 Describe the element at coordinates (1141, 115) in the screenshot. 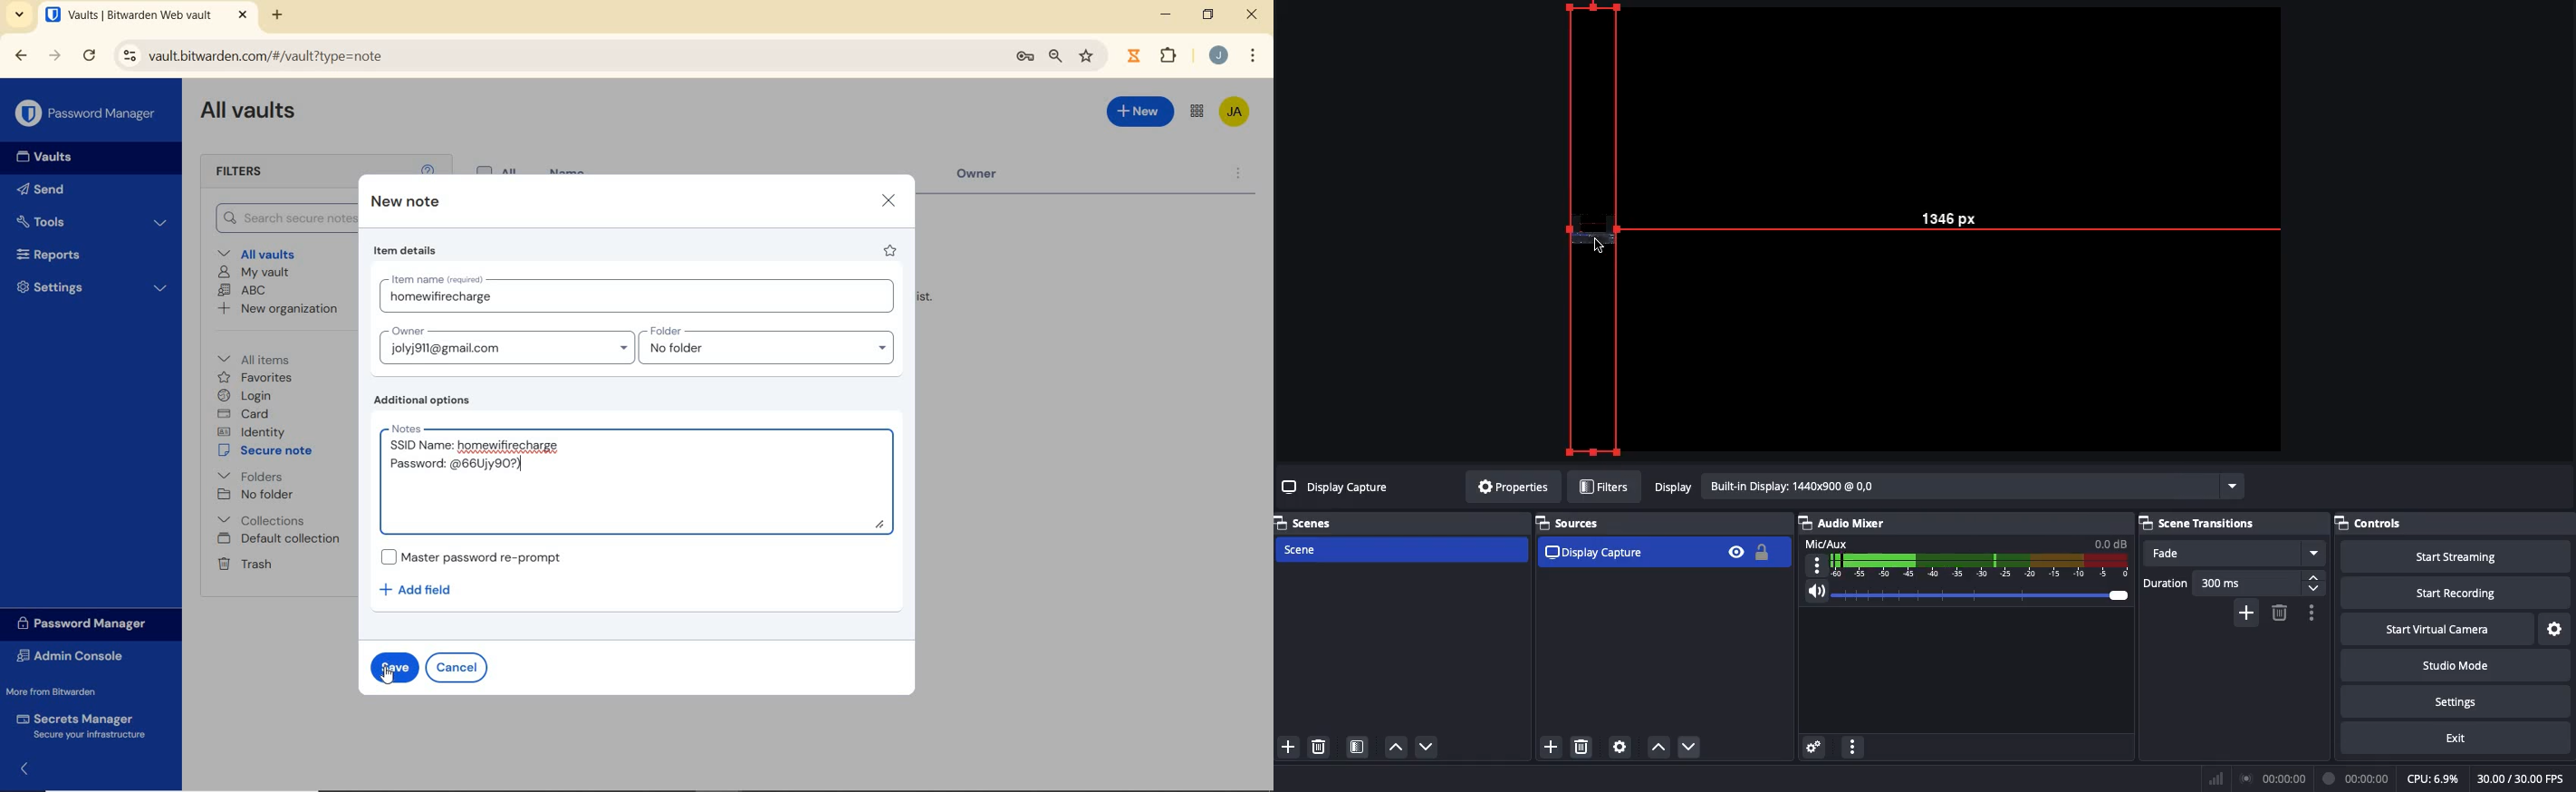

I see `New` at that location.